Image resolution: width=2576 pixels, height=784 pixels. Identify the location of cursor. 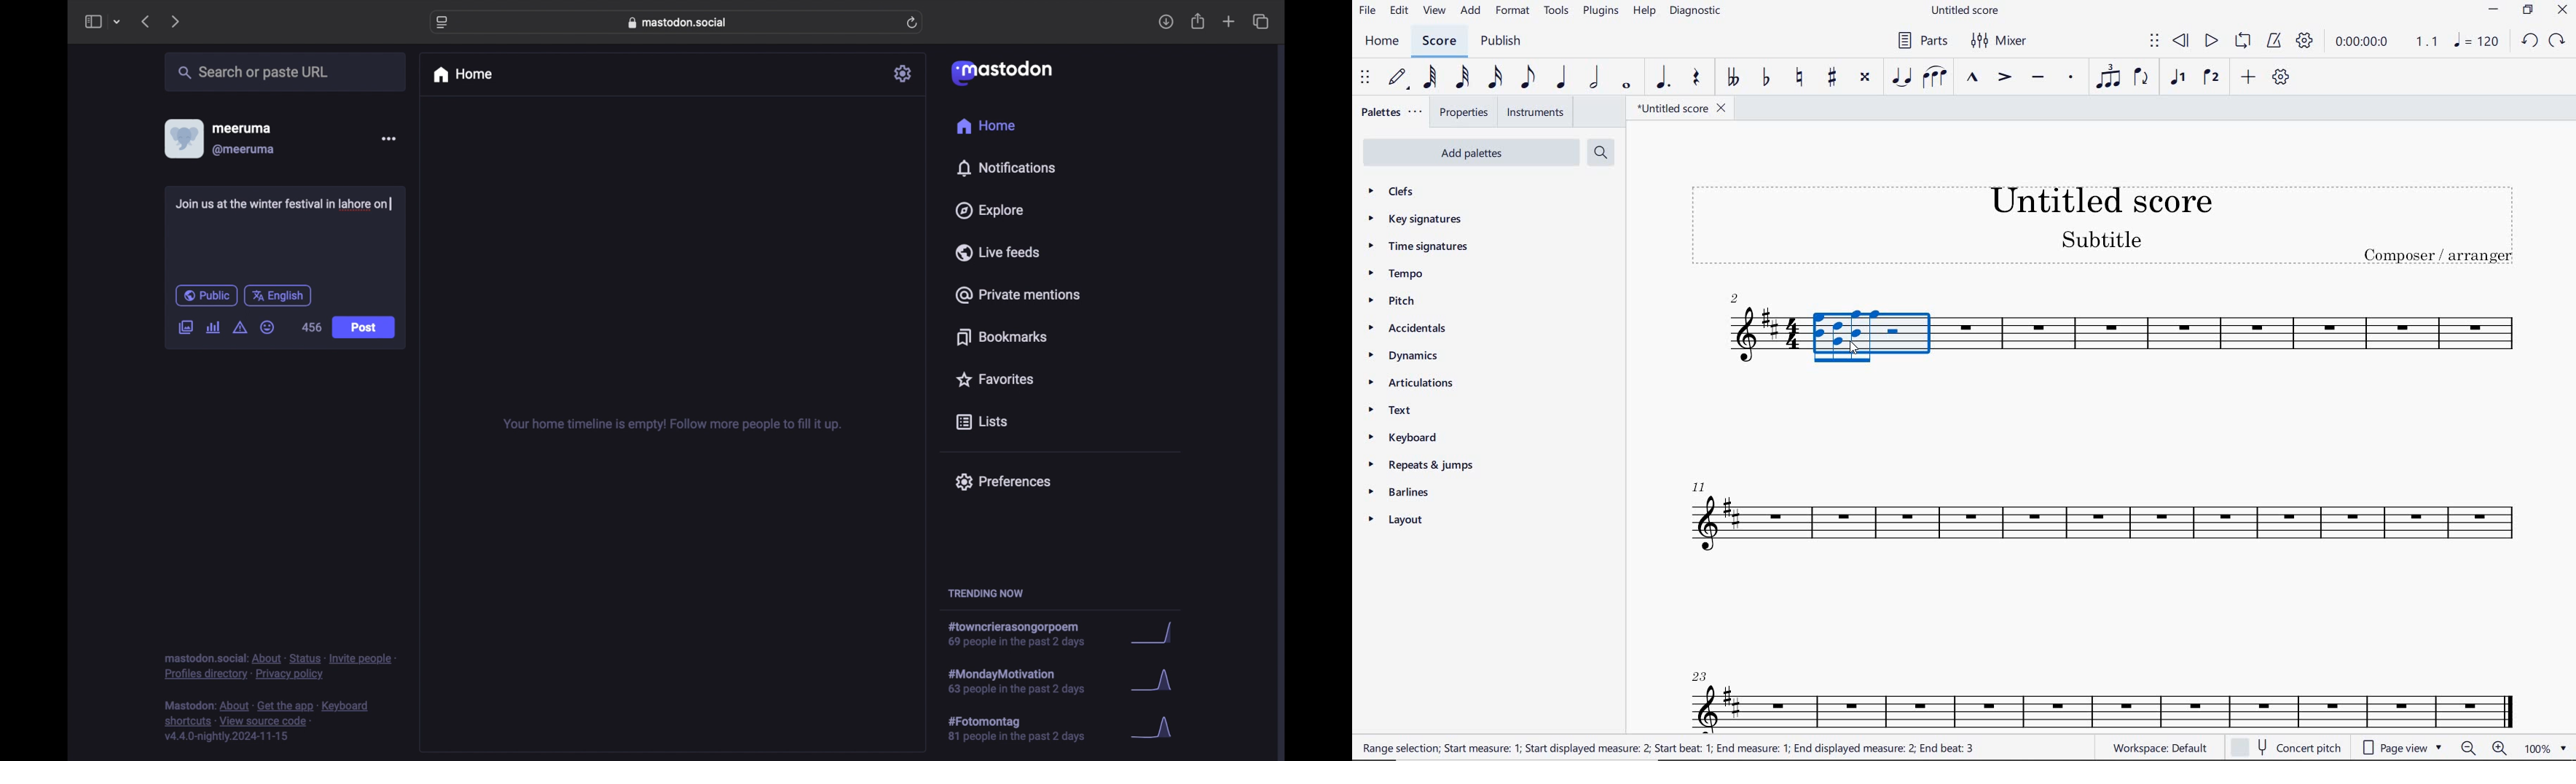
(1853, 346).